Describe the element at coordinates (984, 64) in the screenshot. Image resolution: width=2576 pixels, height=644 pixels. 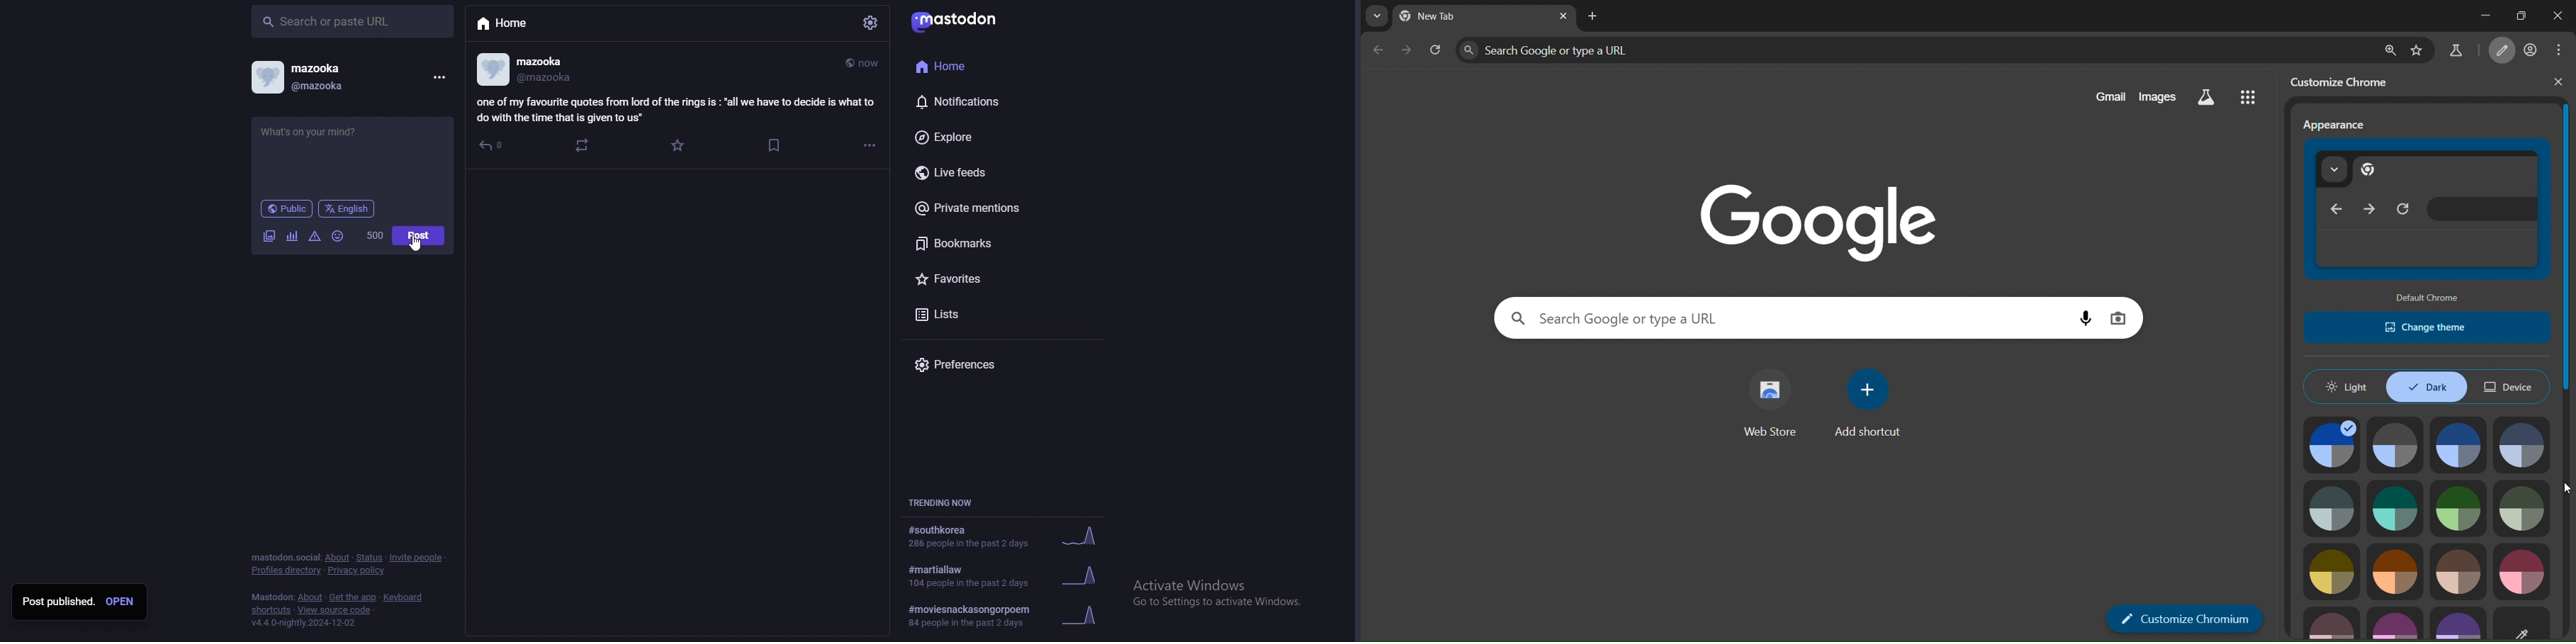
I see `home` at that location.